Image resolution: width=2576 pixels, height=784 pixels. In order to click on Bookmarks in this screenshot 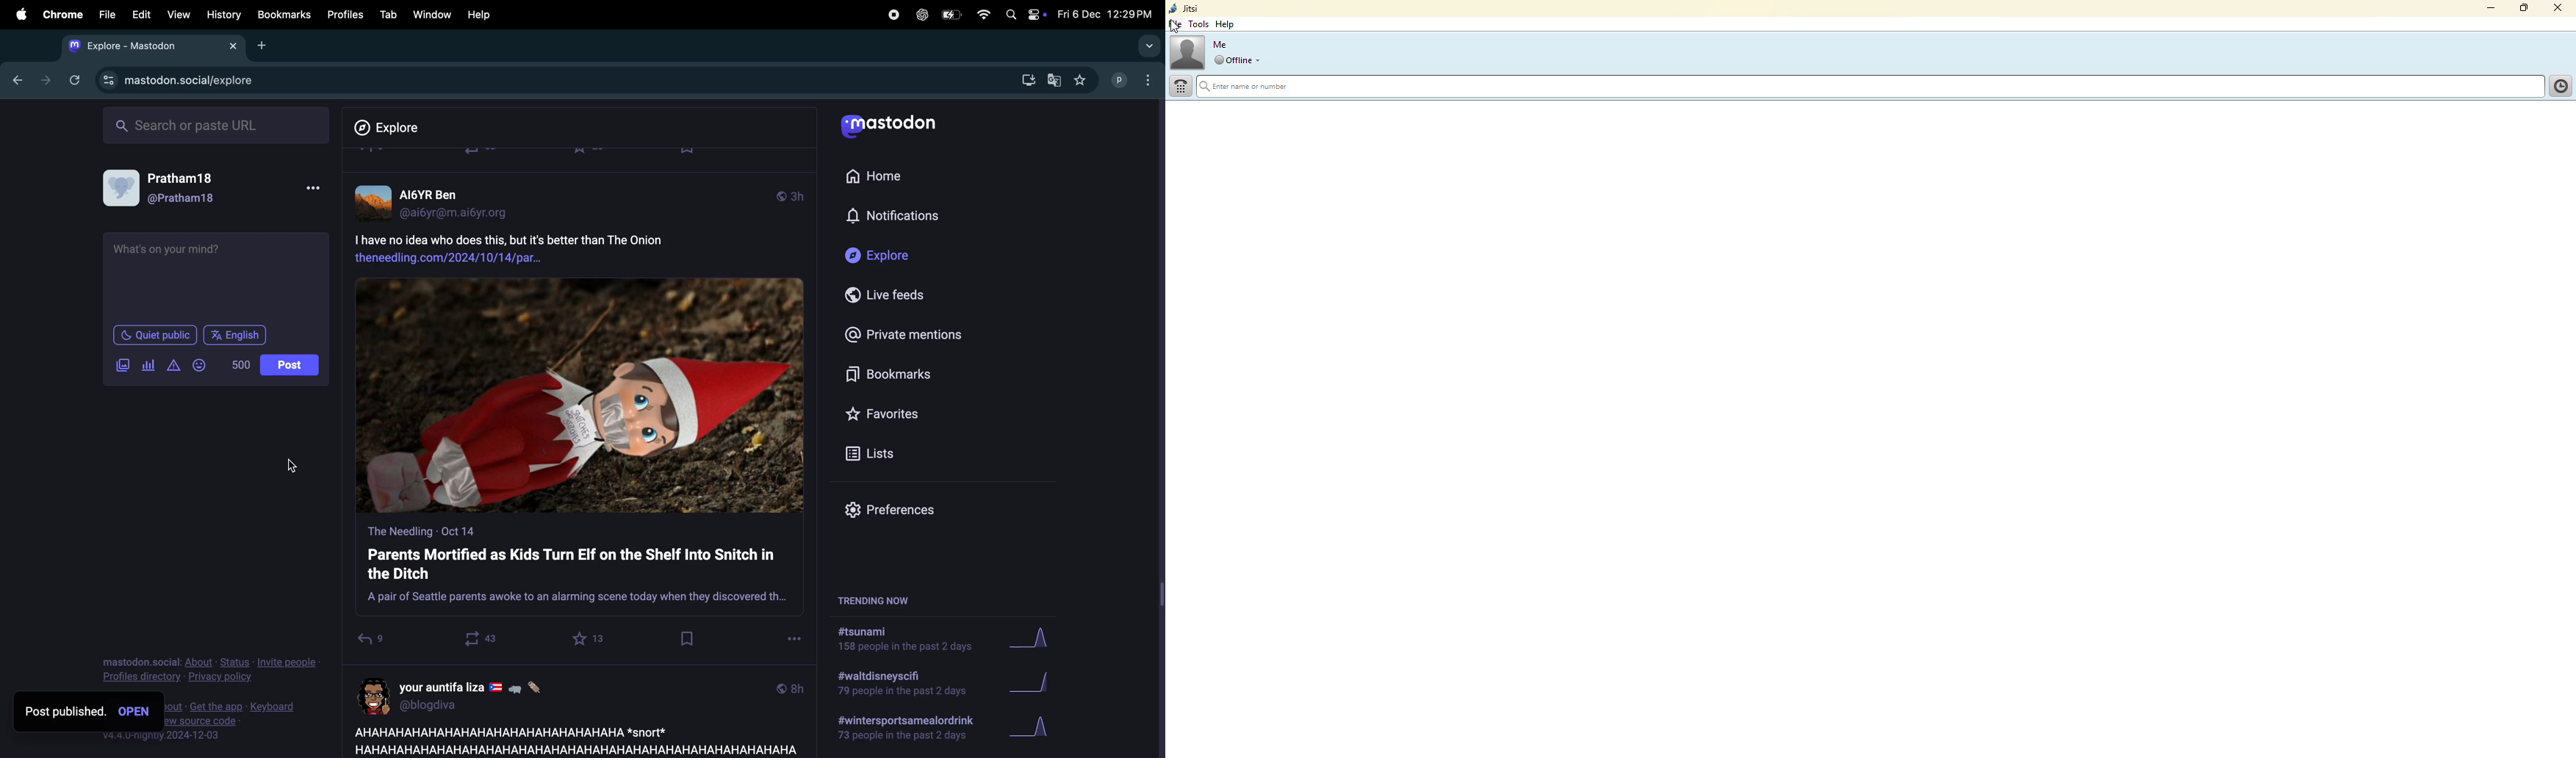, I will do `click(895, 376)`.